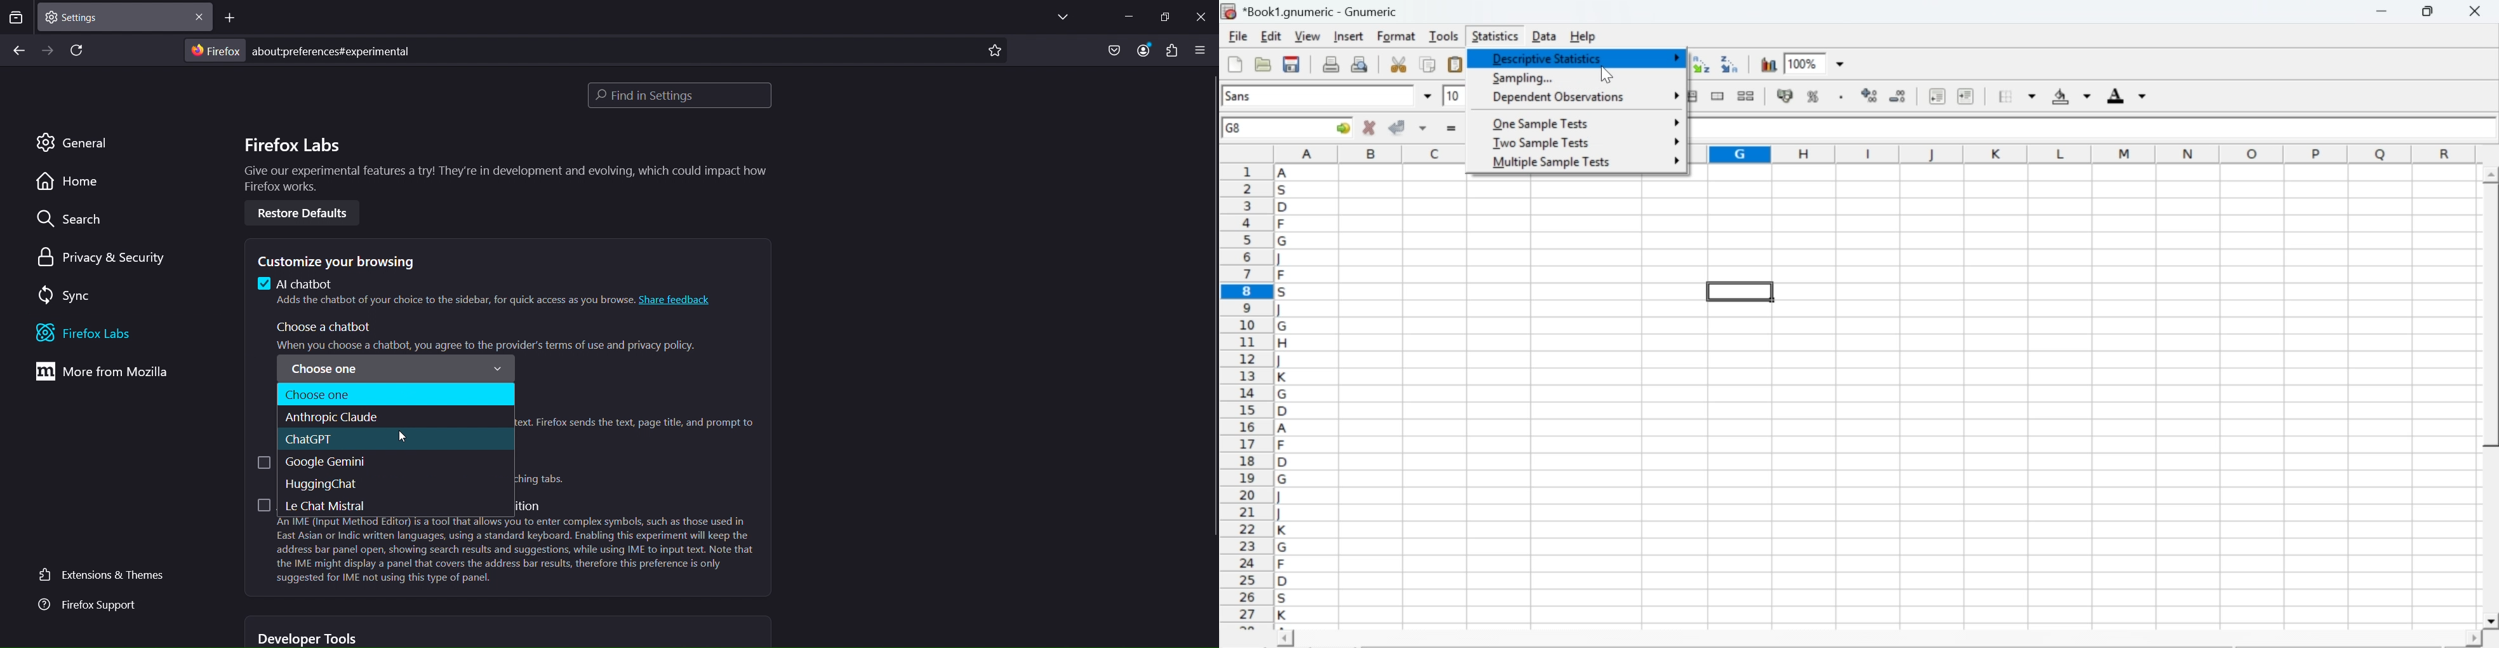 This screenshot has height=672, width=2520. I want to click on privacy and security, so click(97, 257).